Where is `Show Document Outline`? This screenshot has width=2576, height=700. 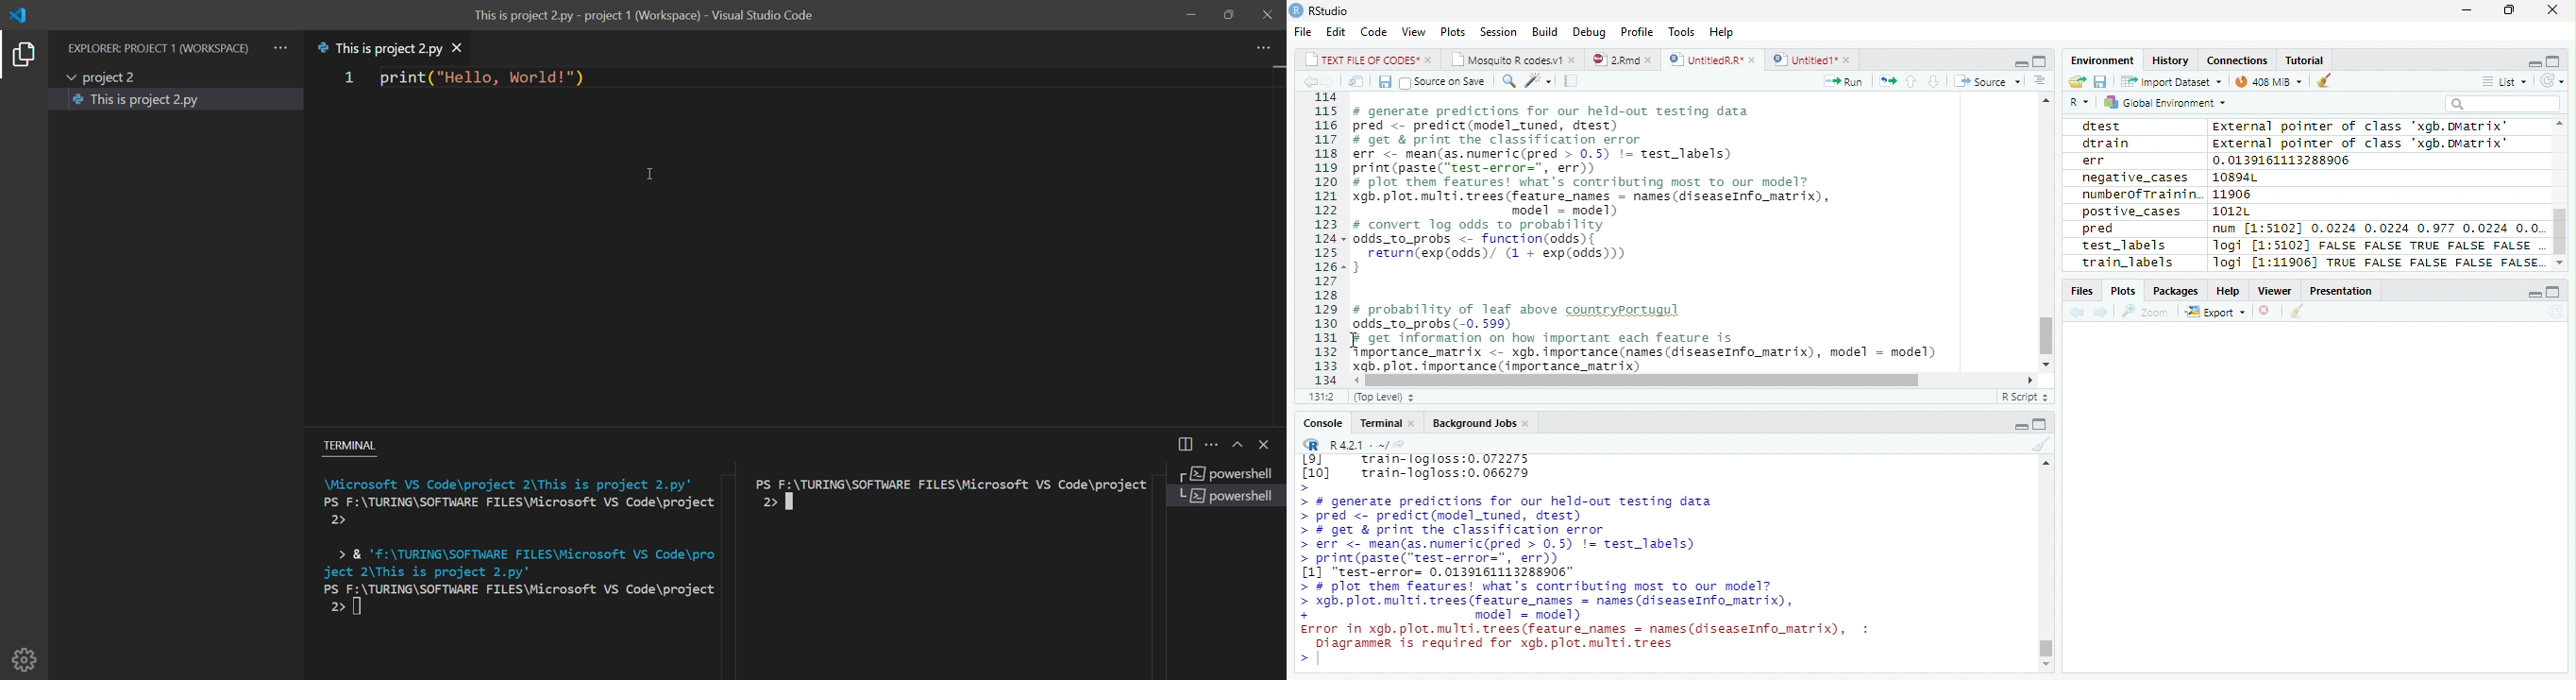 Show Document Outline is located at coordinates (2041, 79).